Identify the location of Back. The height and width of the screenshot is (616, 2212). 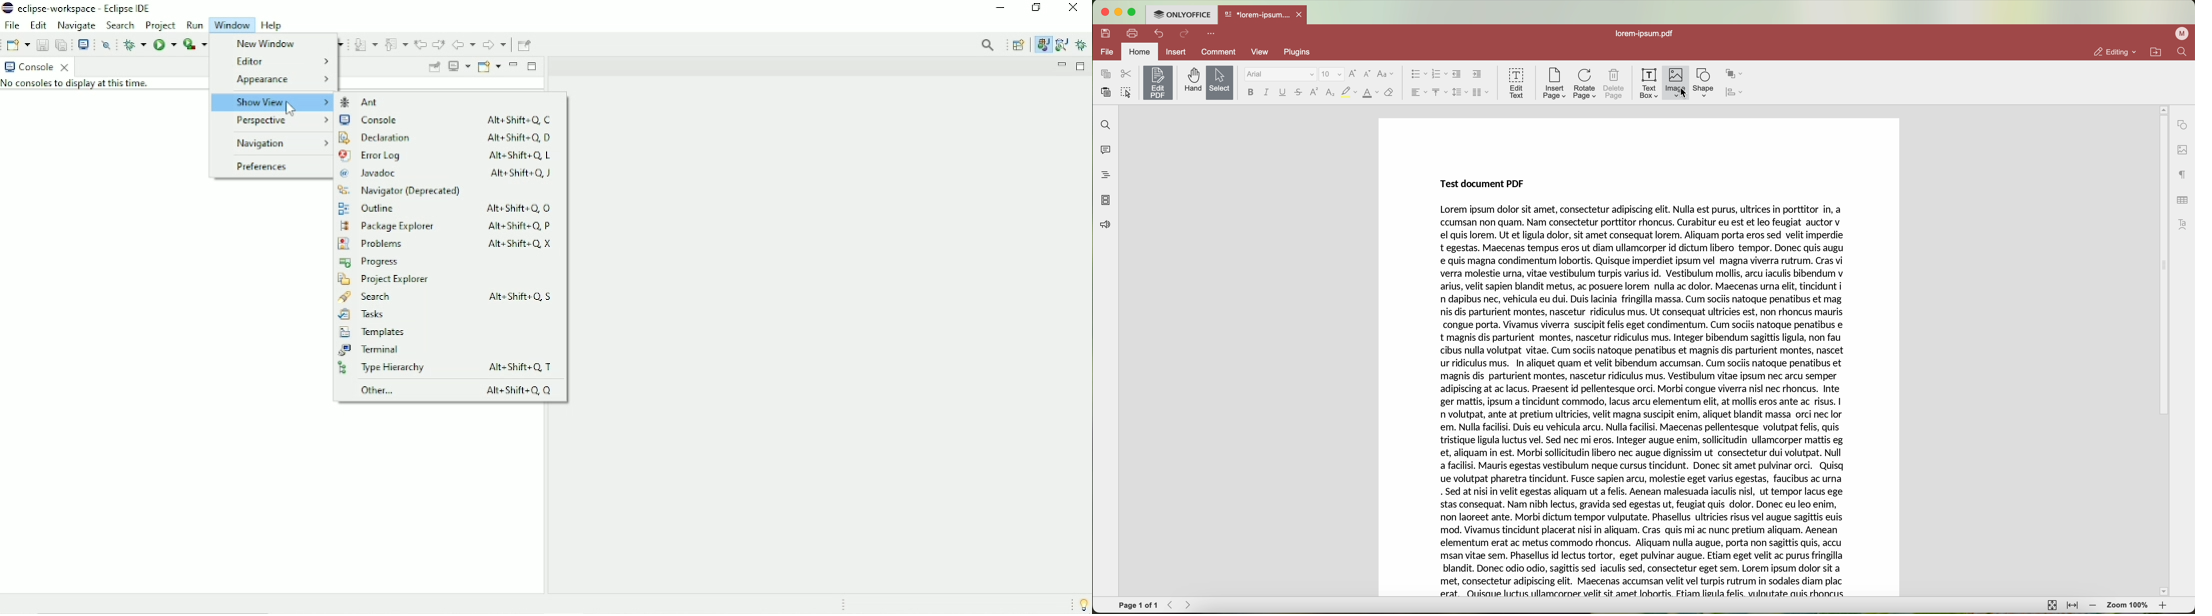
(464, 45).